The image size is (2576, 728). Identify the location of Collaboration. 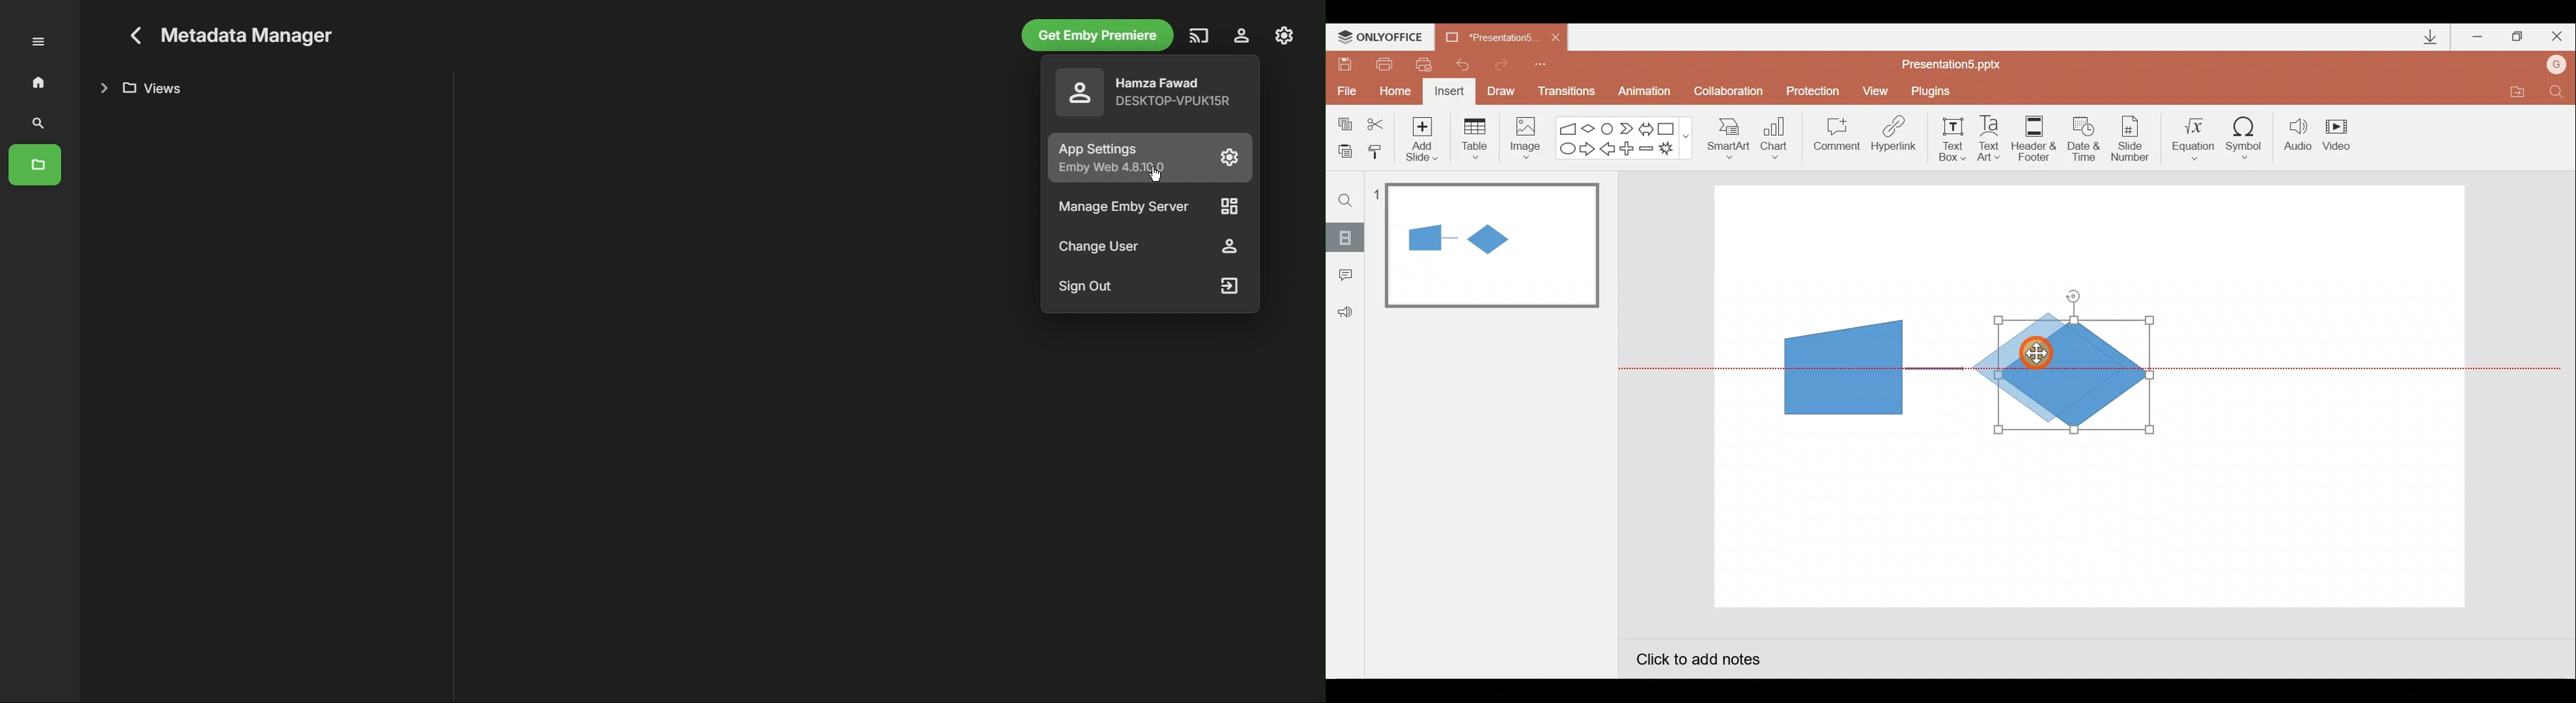
(1731, 92).